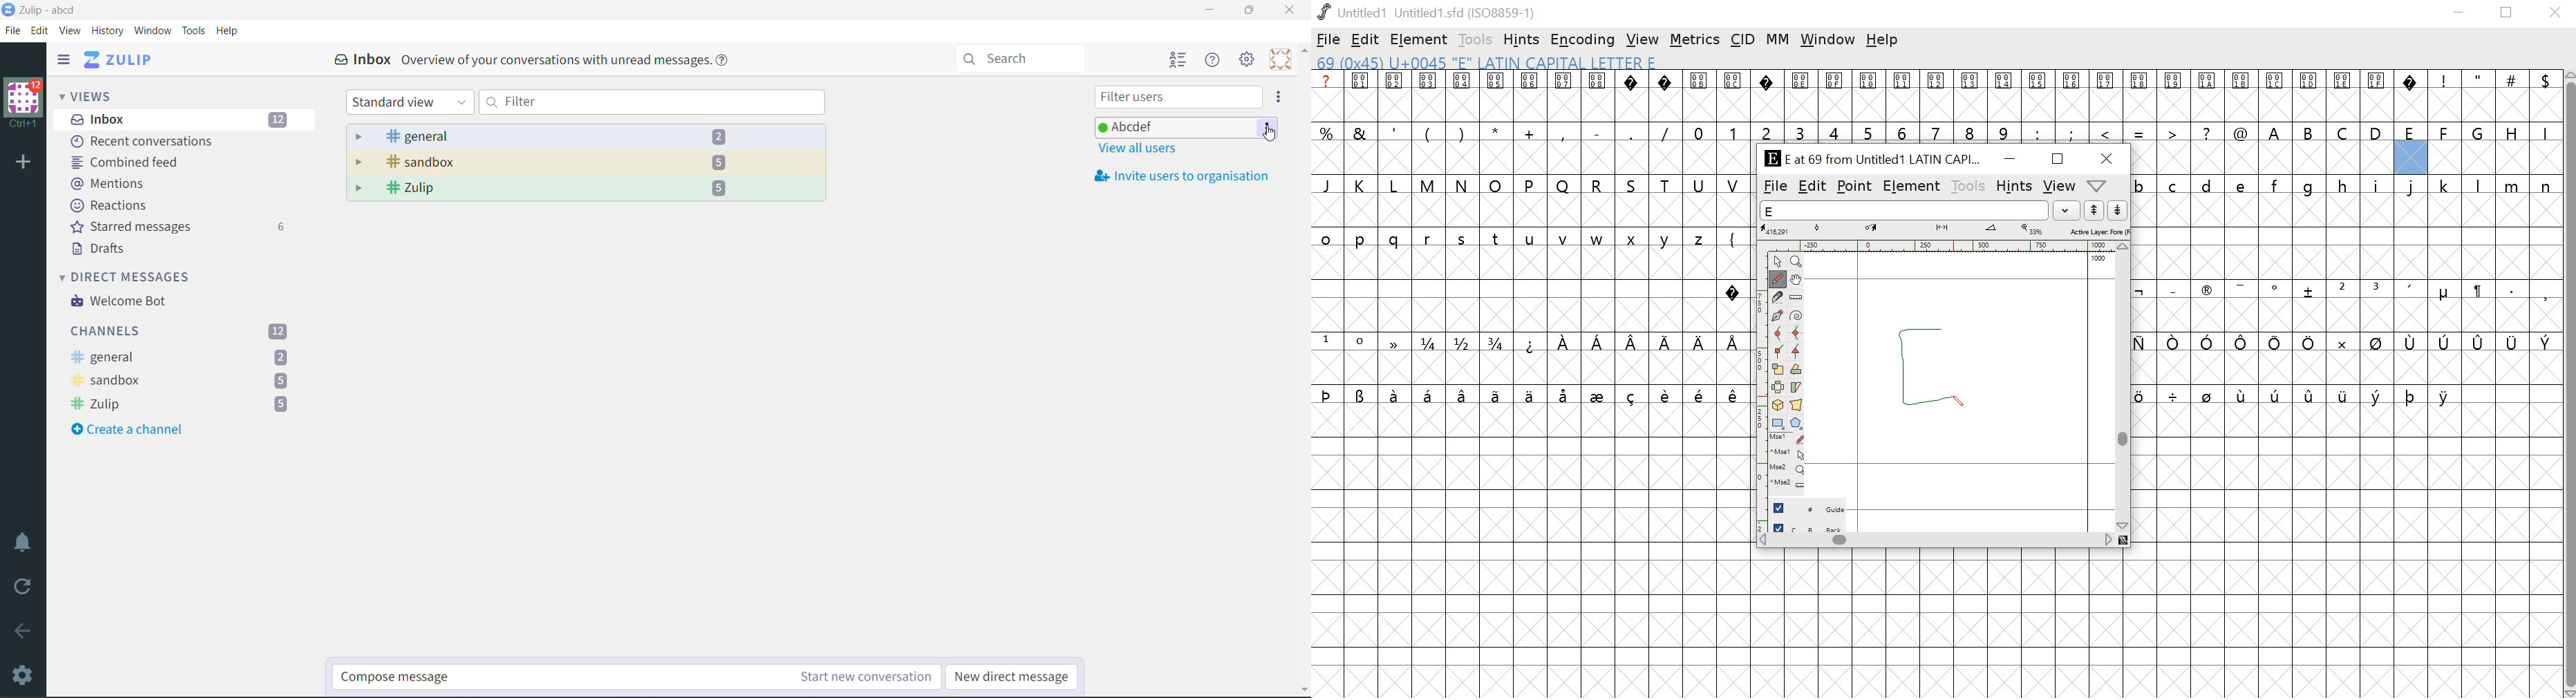 The height and width of the screenshot is (700, 2576). What do you see at coordinates (64, 59) in the screenshot?
I see `Hide Left Sidebar` at bounding box center [64, 59].